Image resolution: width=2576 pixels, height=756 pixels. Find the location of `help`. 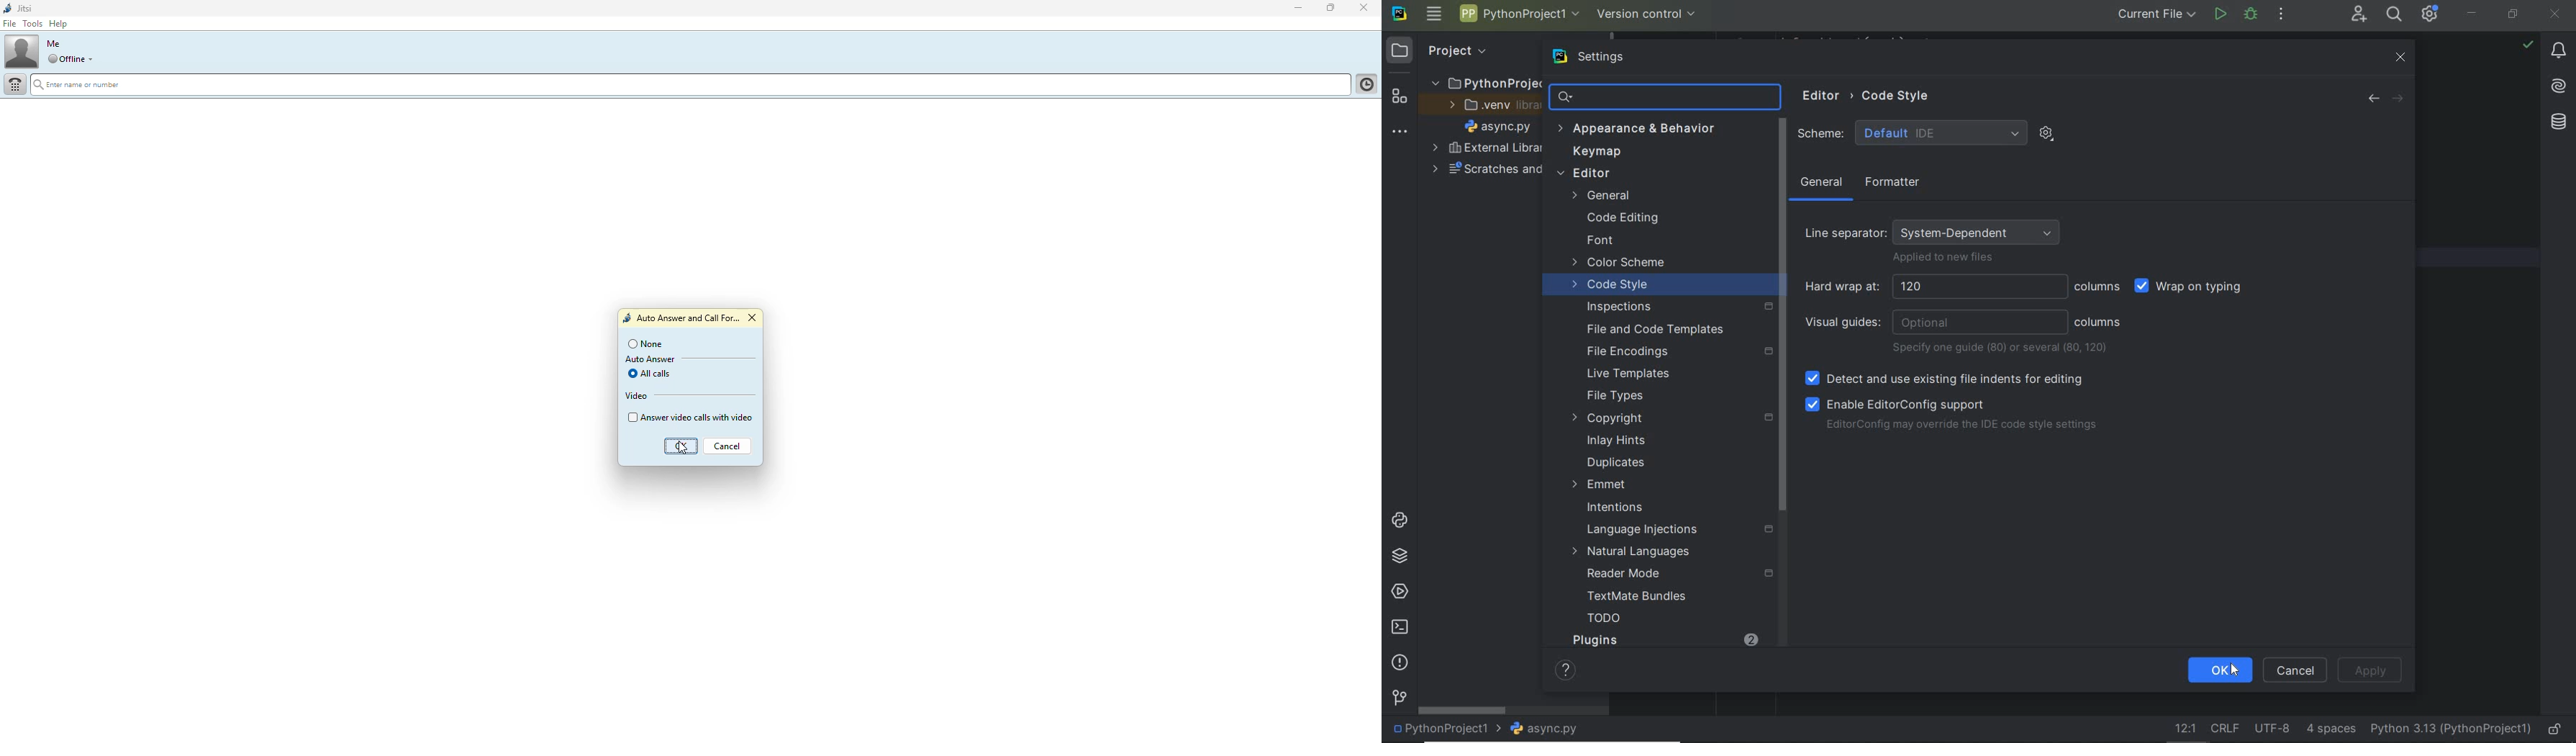

help is located at coordinates (60, 24).